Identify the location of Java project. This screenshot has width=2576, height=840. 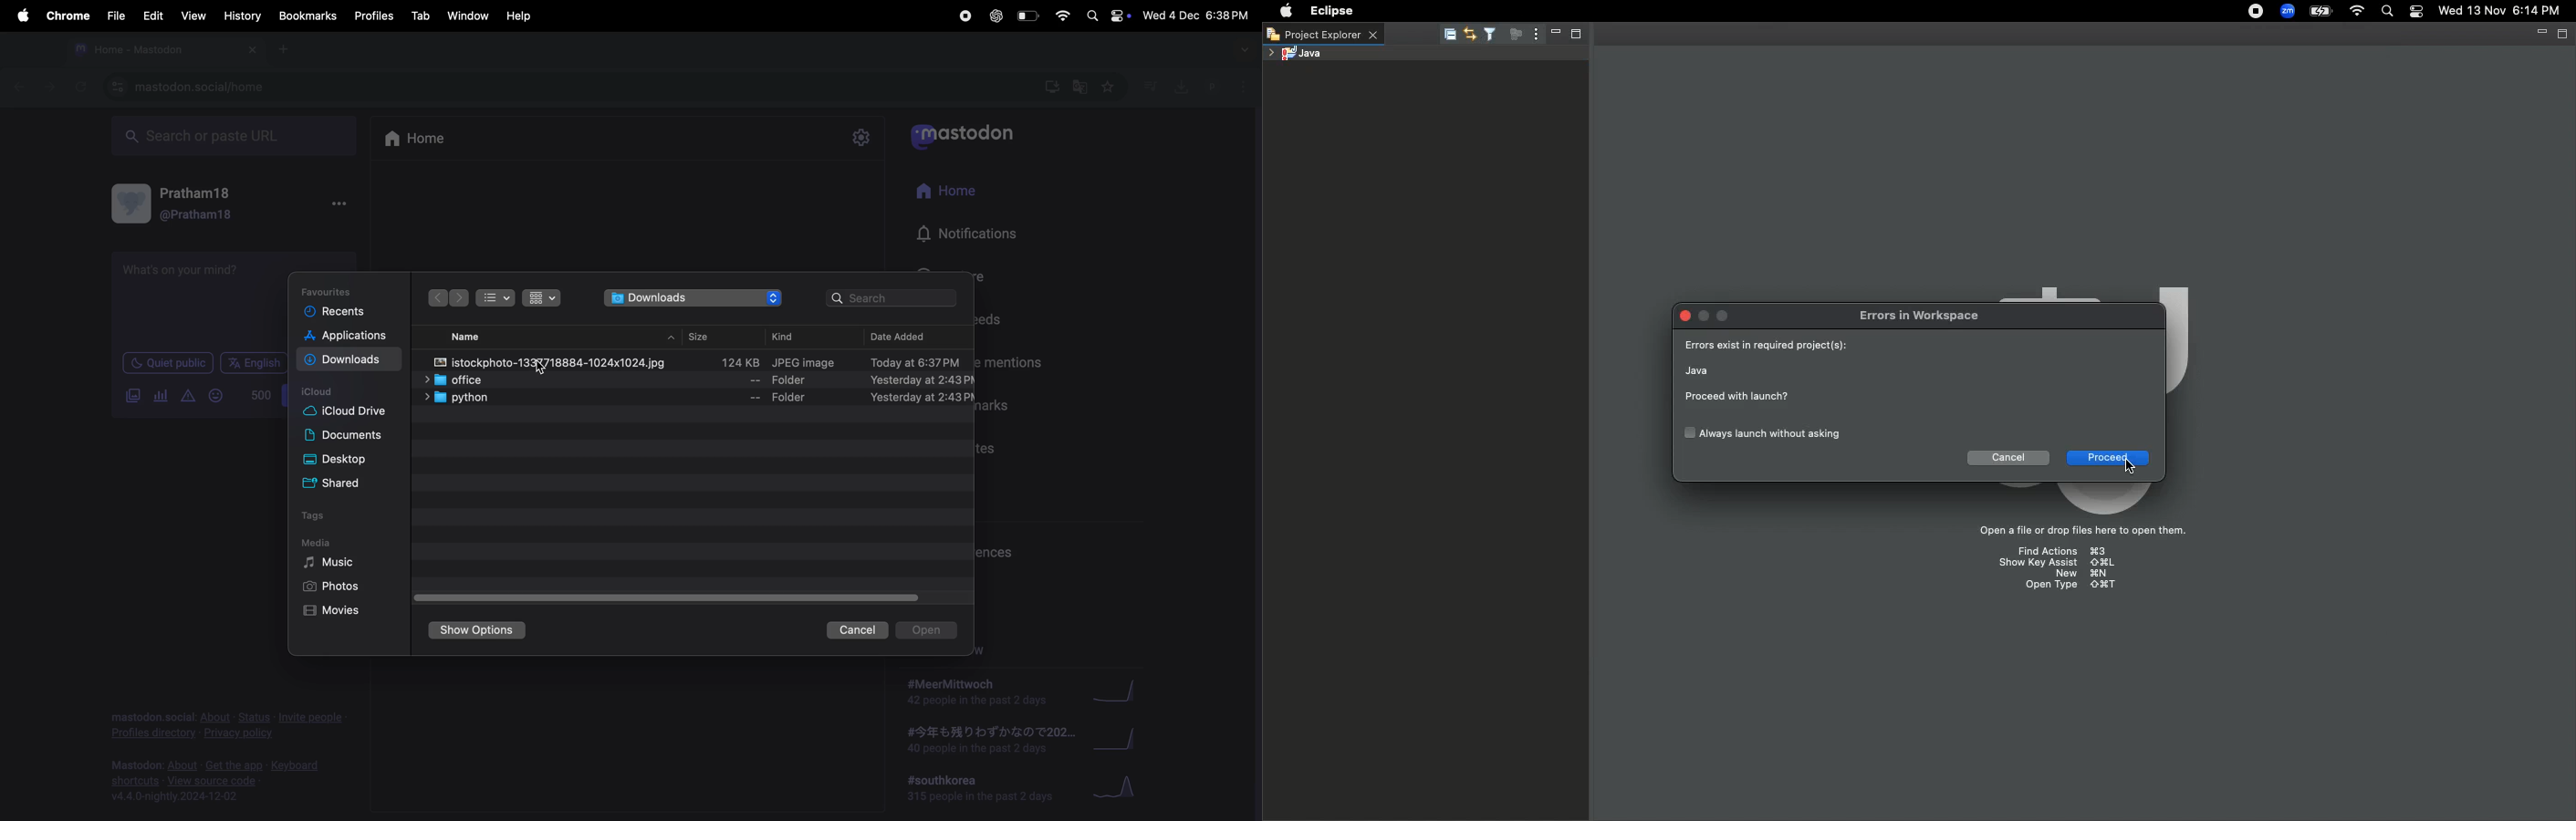
(1294, 55).